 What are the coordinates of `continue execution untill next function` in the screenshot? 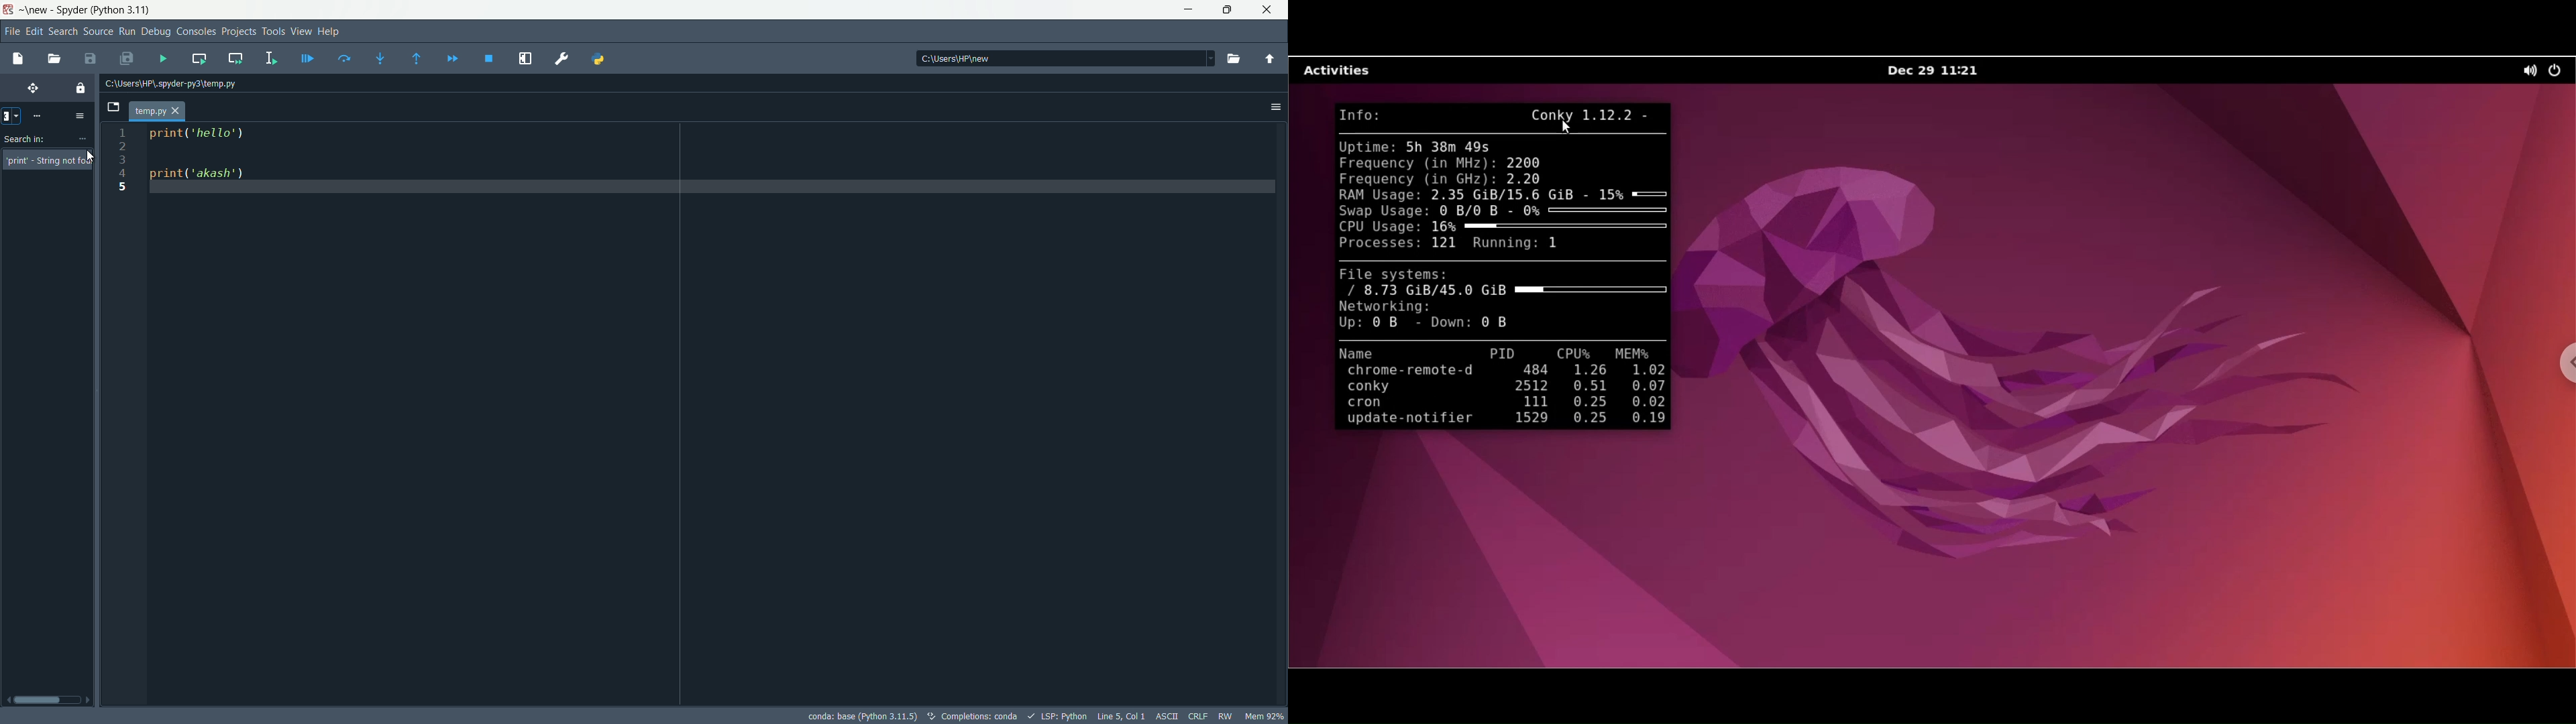 It's located at (449, 58).